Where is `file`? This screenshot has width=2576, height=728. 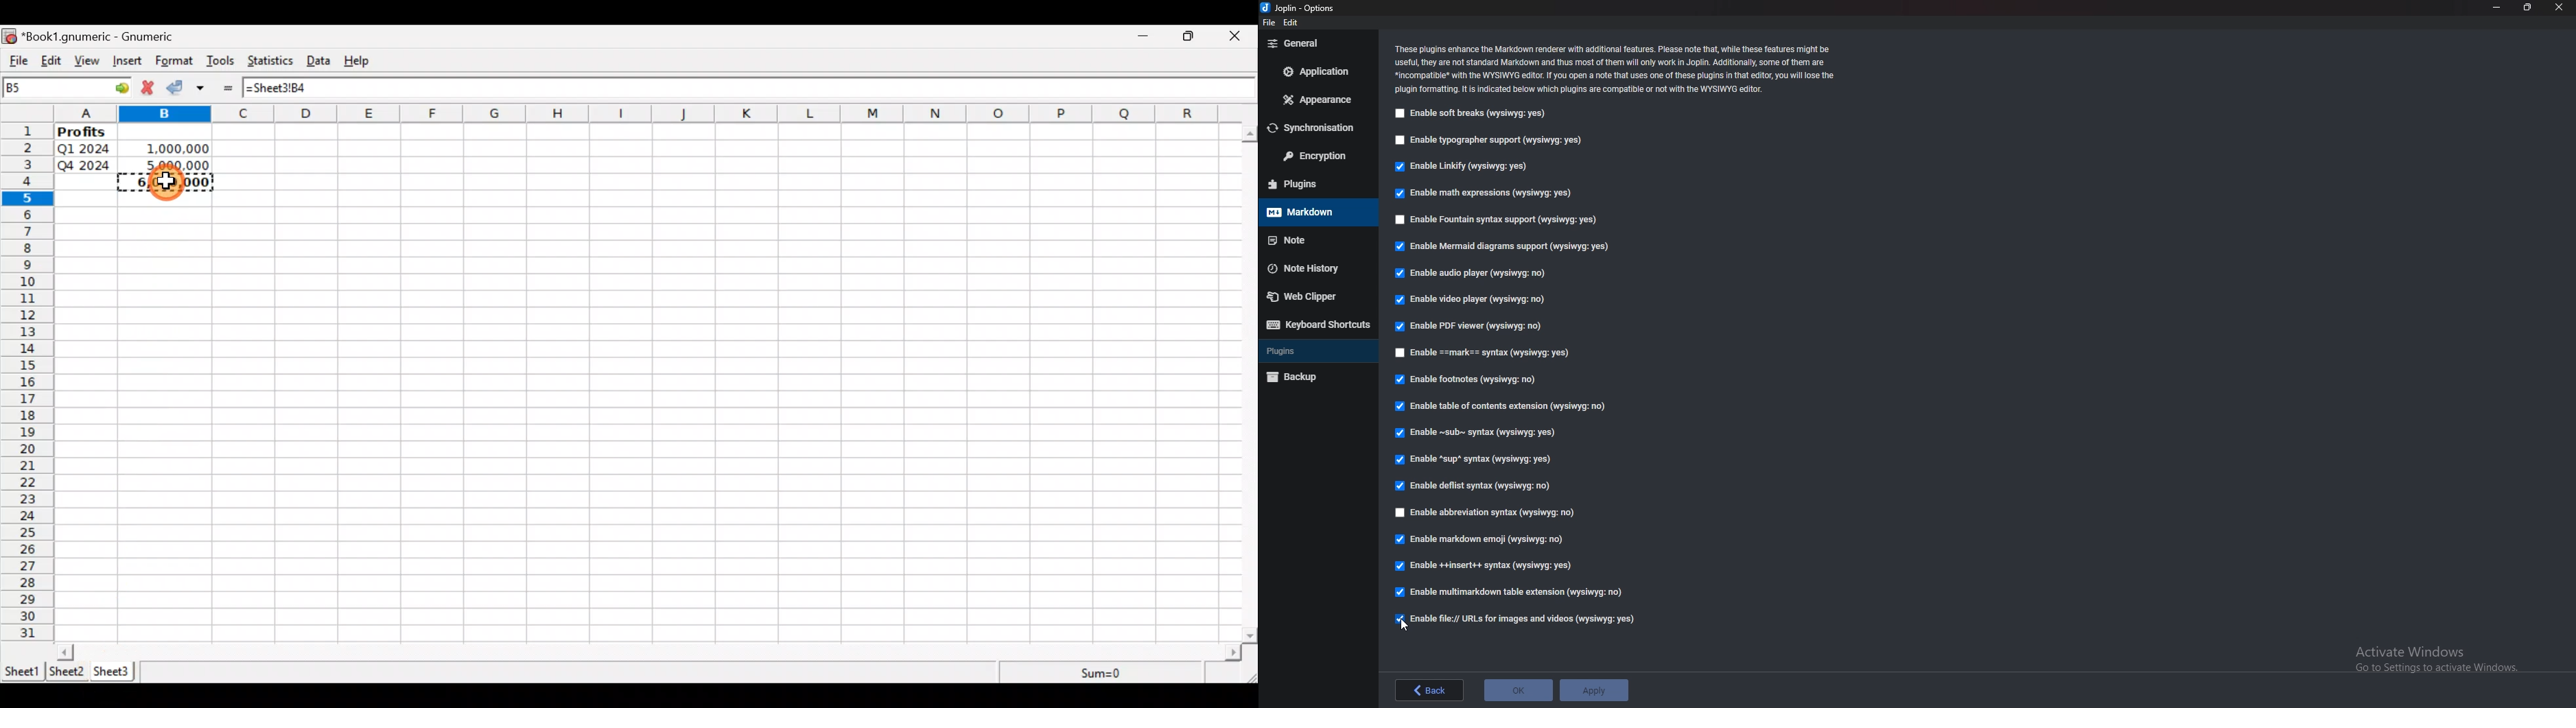
file is located at coordinates (1271, 21).